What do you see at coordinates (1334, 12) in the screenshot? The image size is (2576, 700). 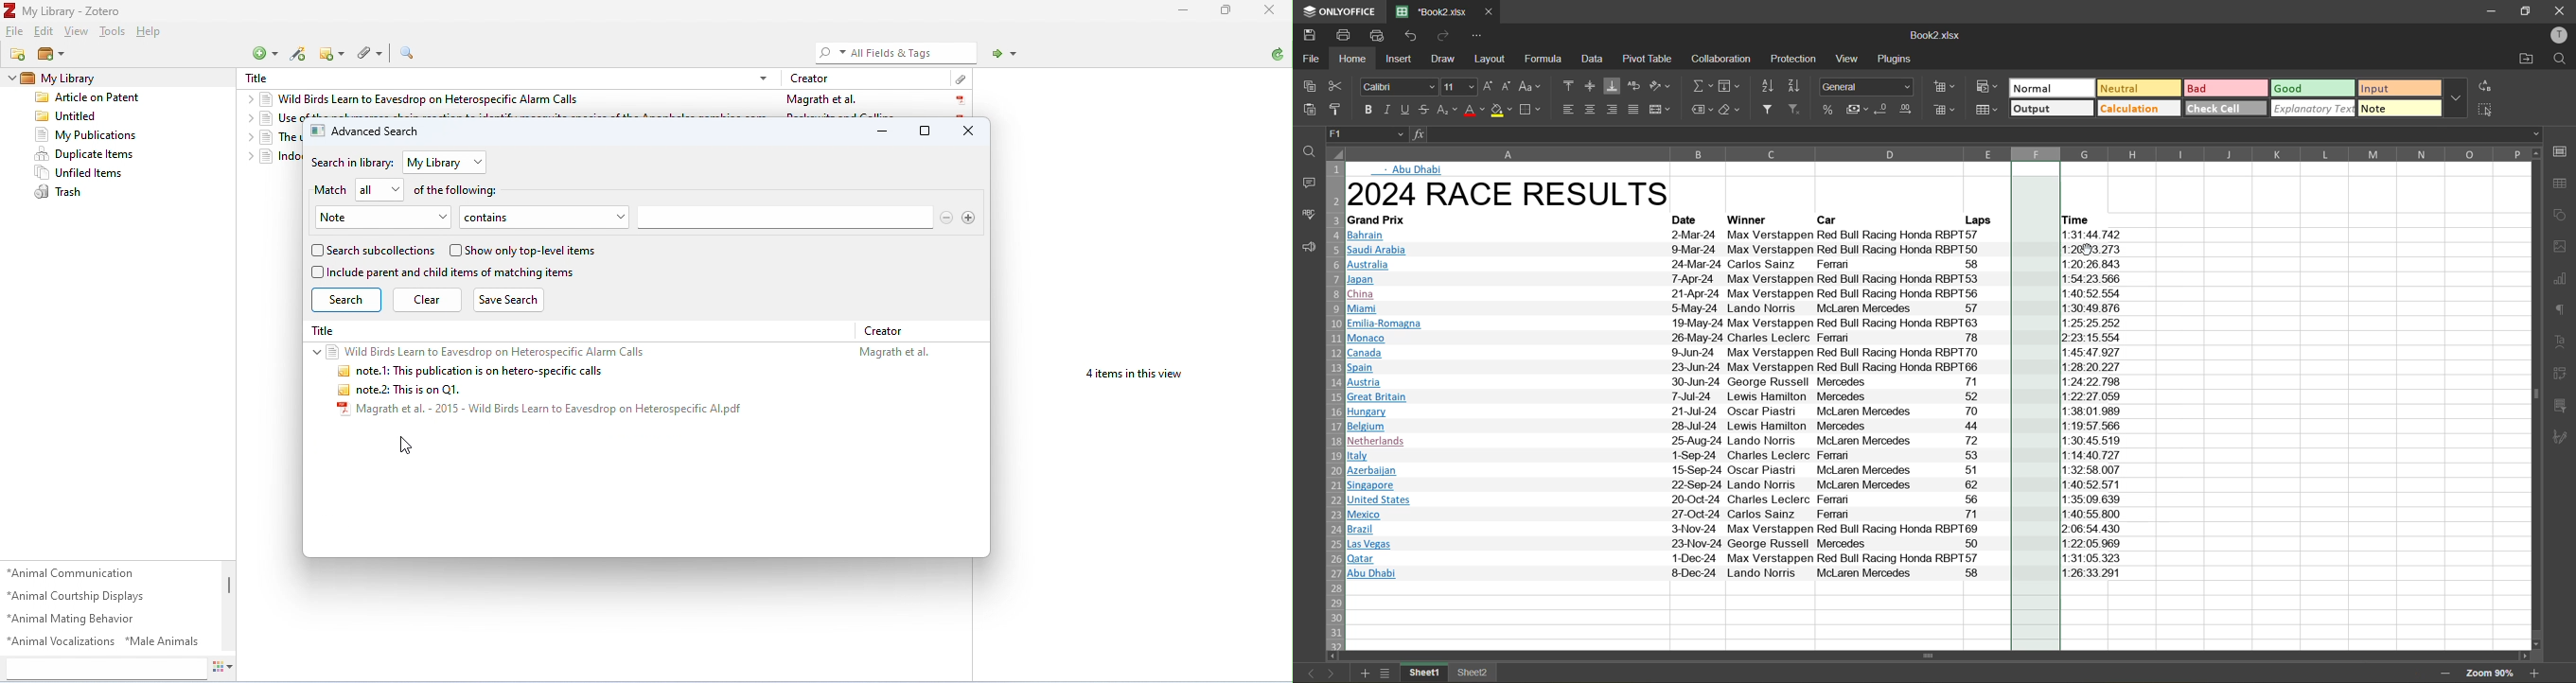 I see `app name: only office` at bounding box center [1334, 12].